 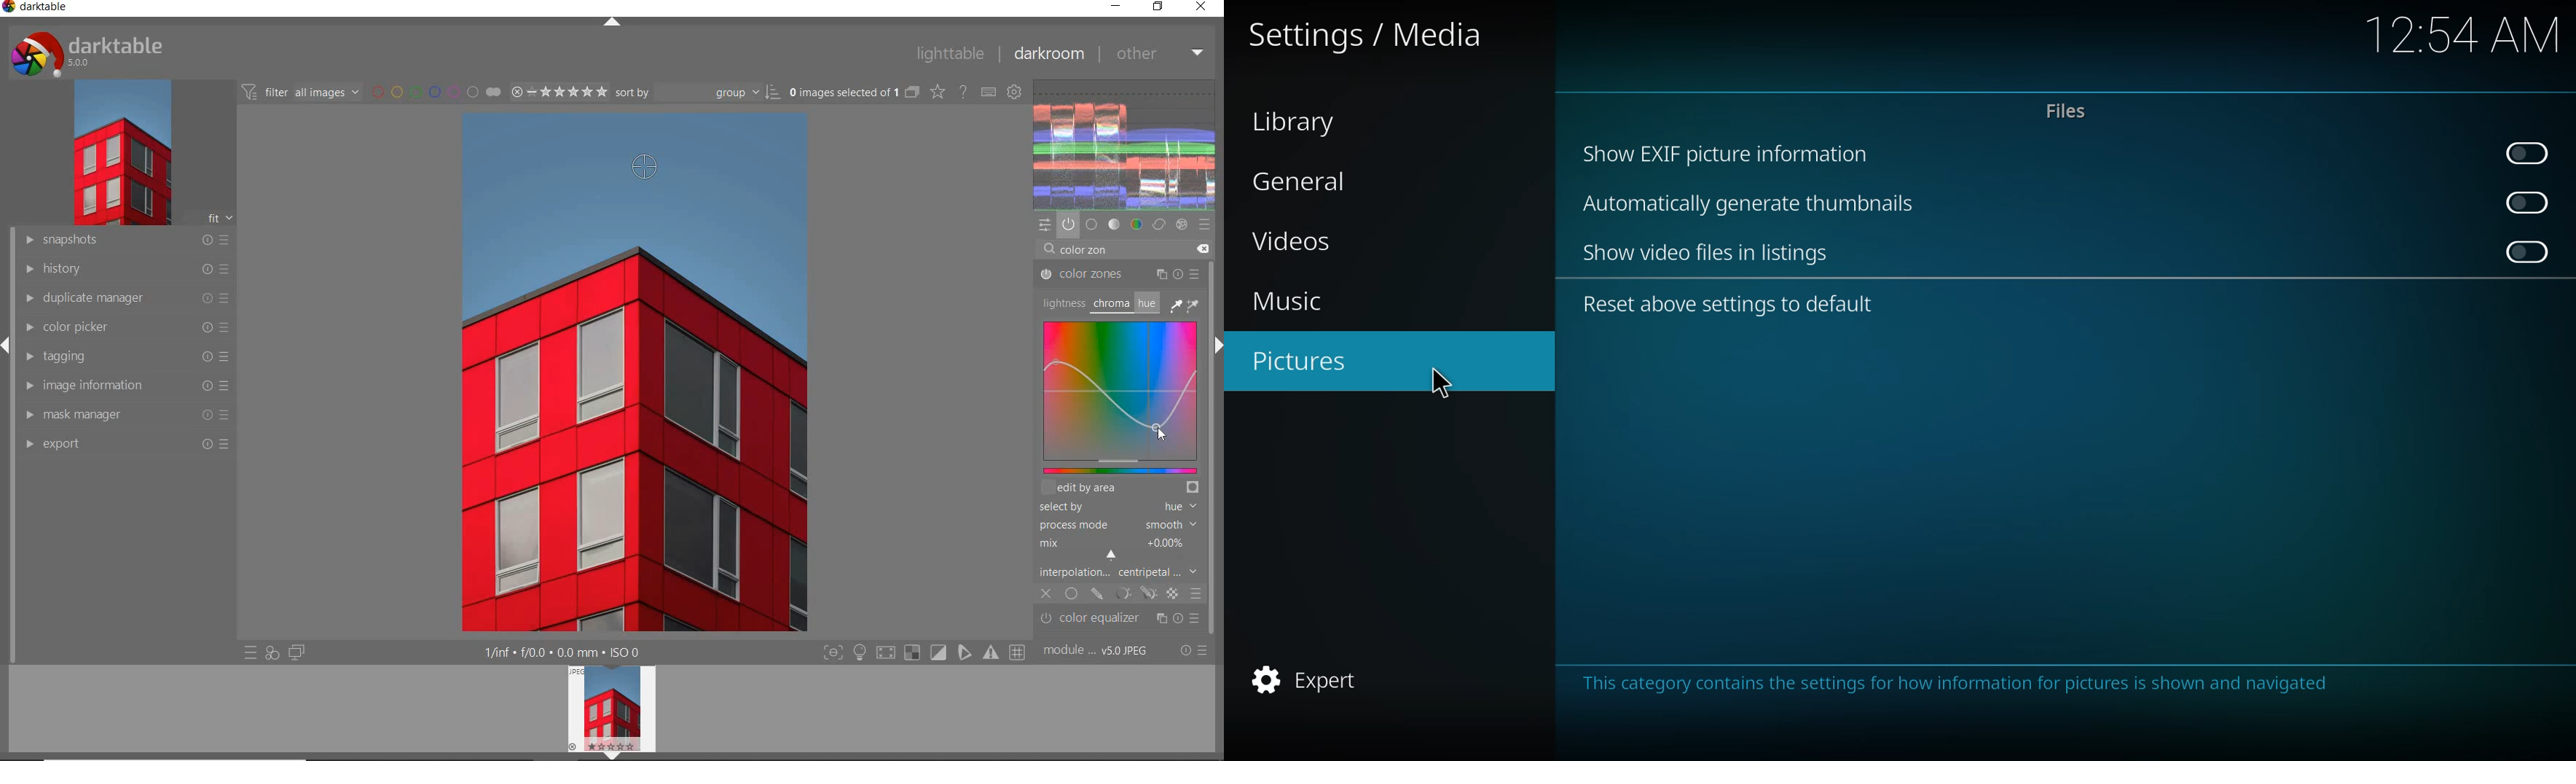 What do you see at coordinates (125, 386) in the screenshot?
I see `image information` at bounding box center [125, 386].